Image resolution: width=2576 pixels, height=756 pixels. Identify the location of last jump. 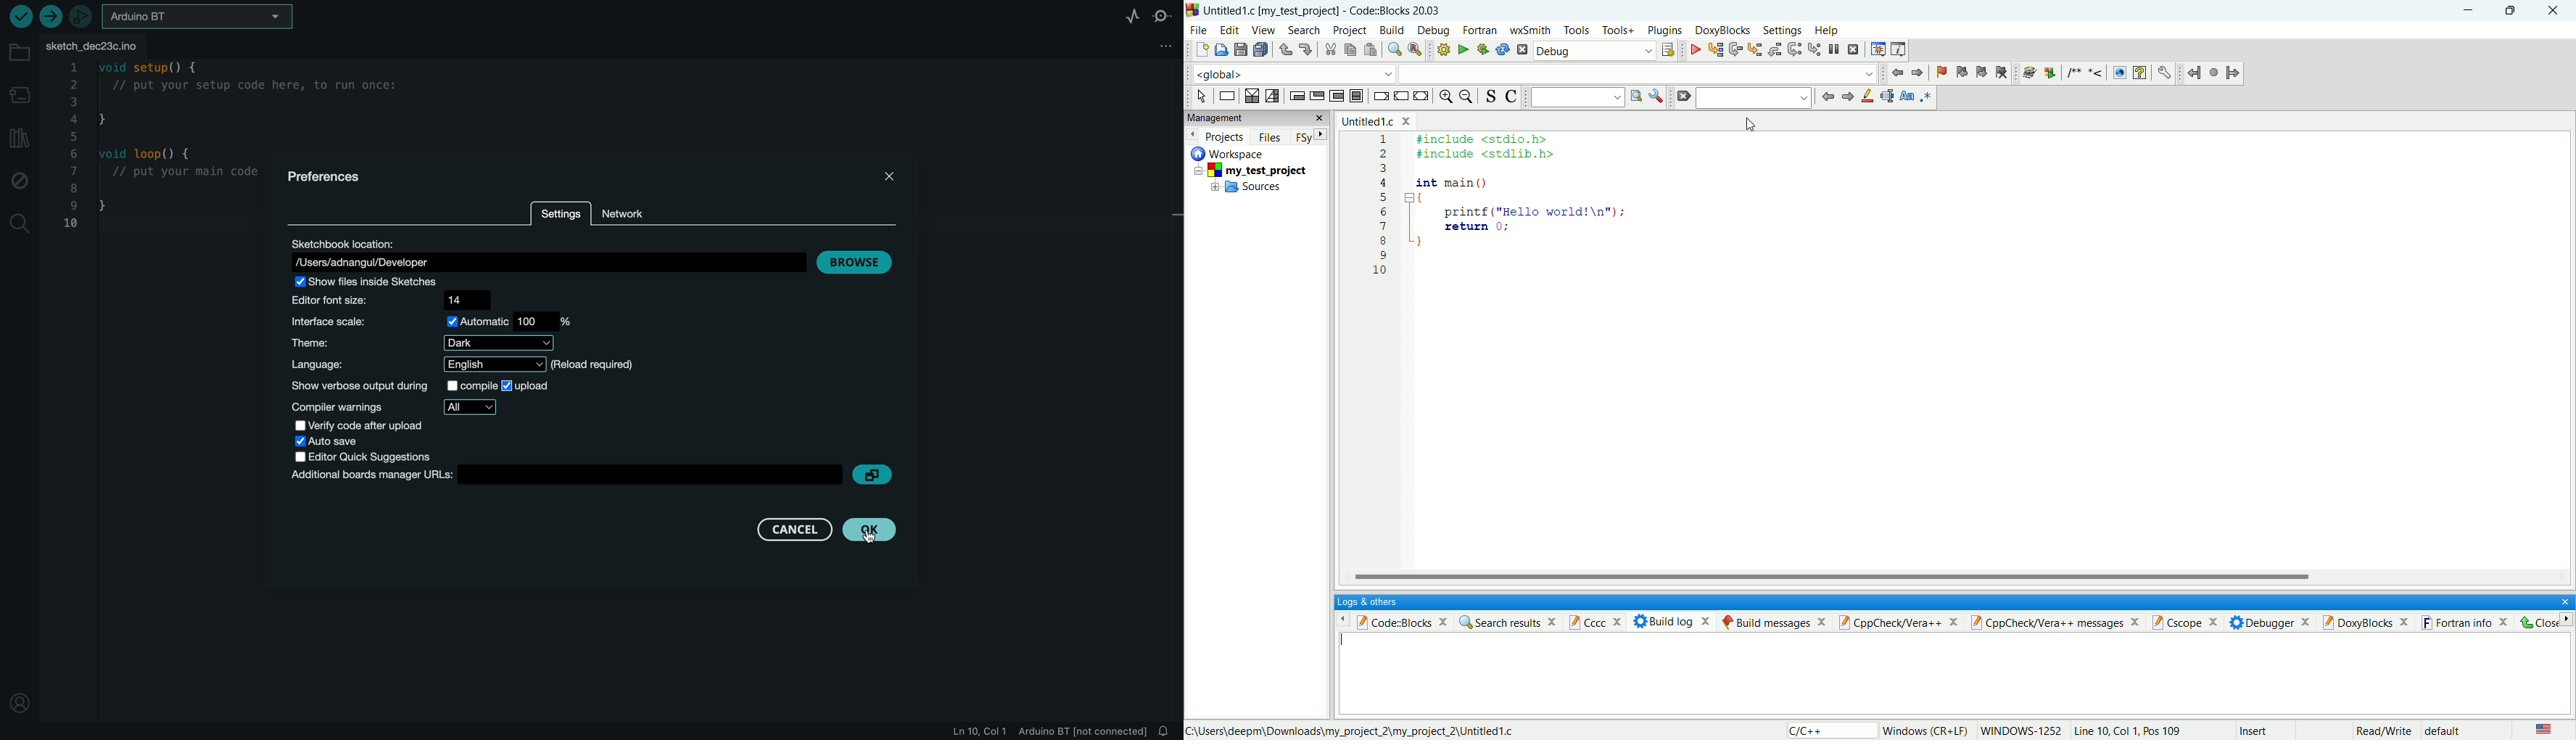
(2214, 72).